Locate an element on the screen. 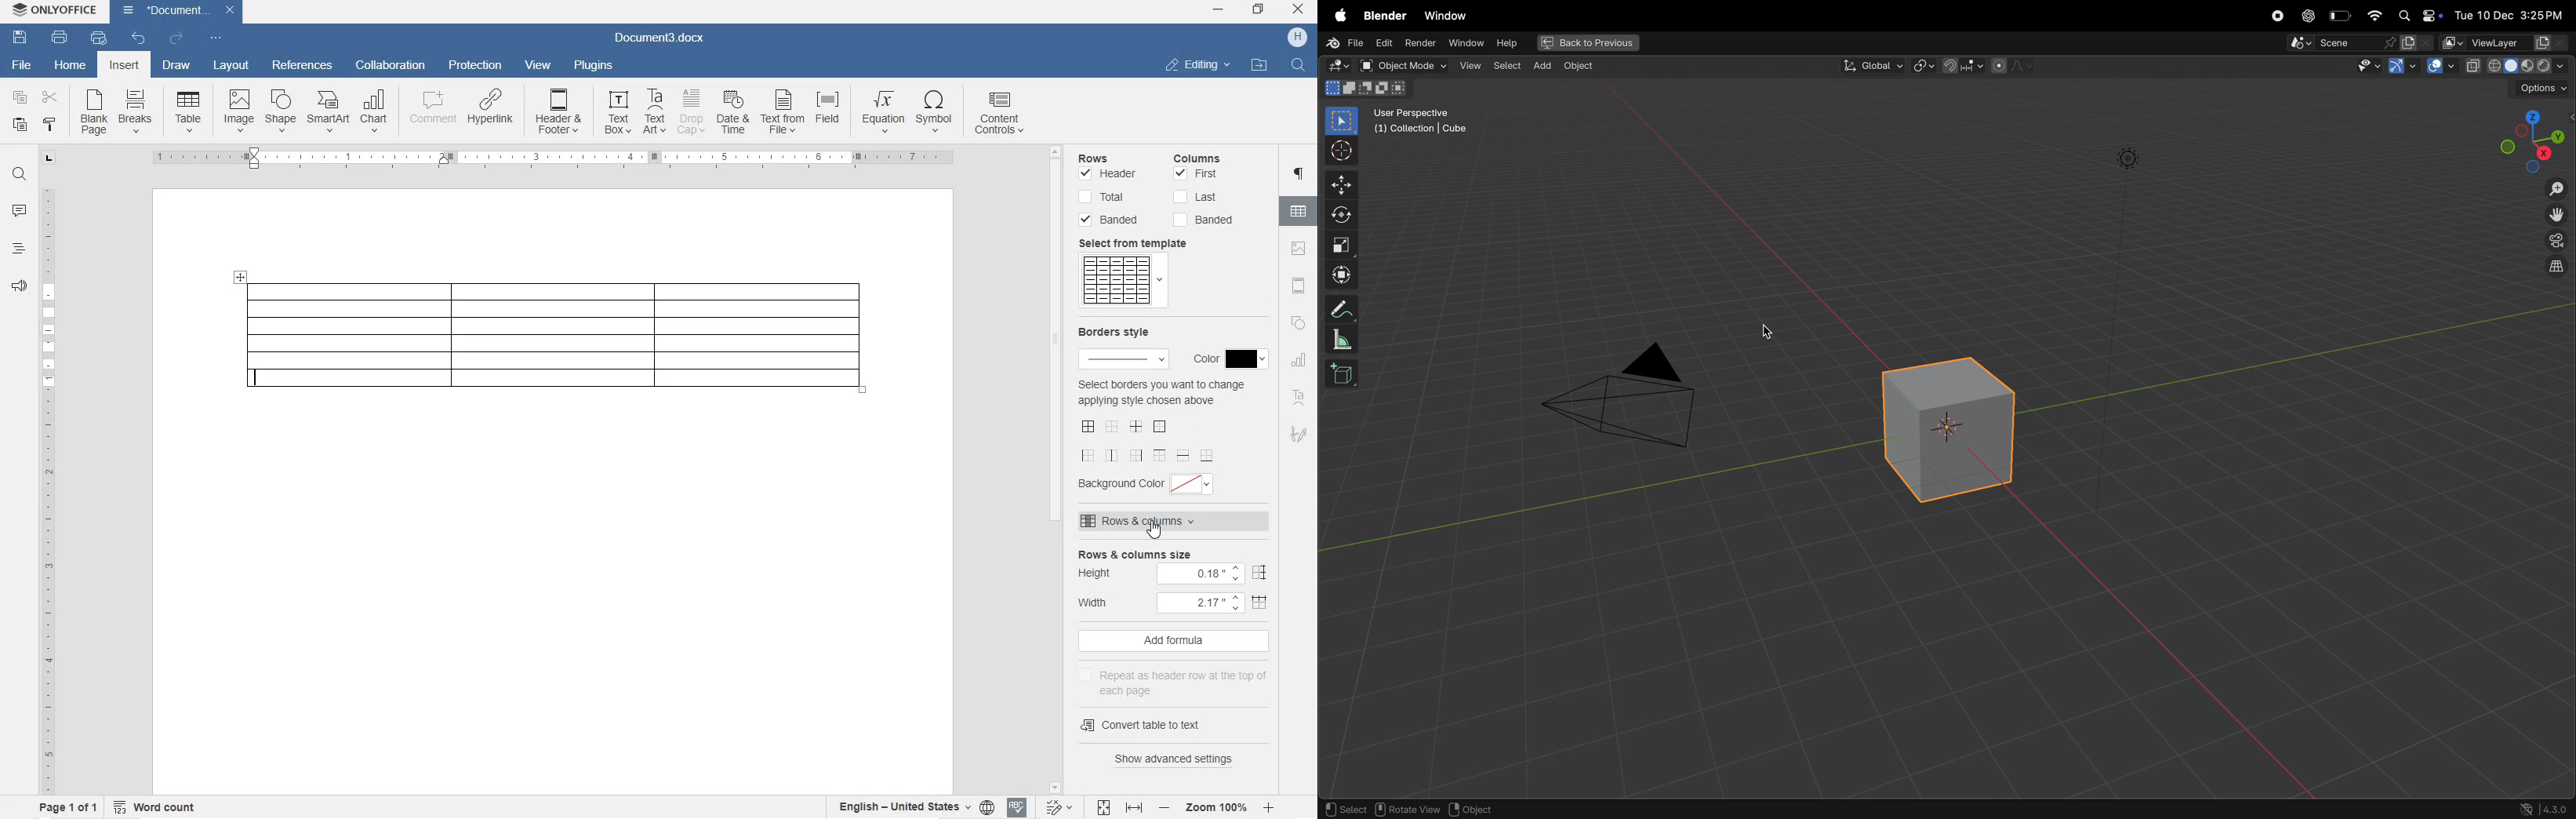  render is located at coordinates (1421, 42).